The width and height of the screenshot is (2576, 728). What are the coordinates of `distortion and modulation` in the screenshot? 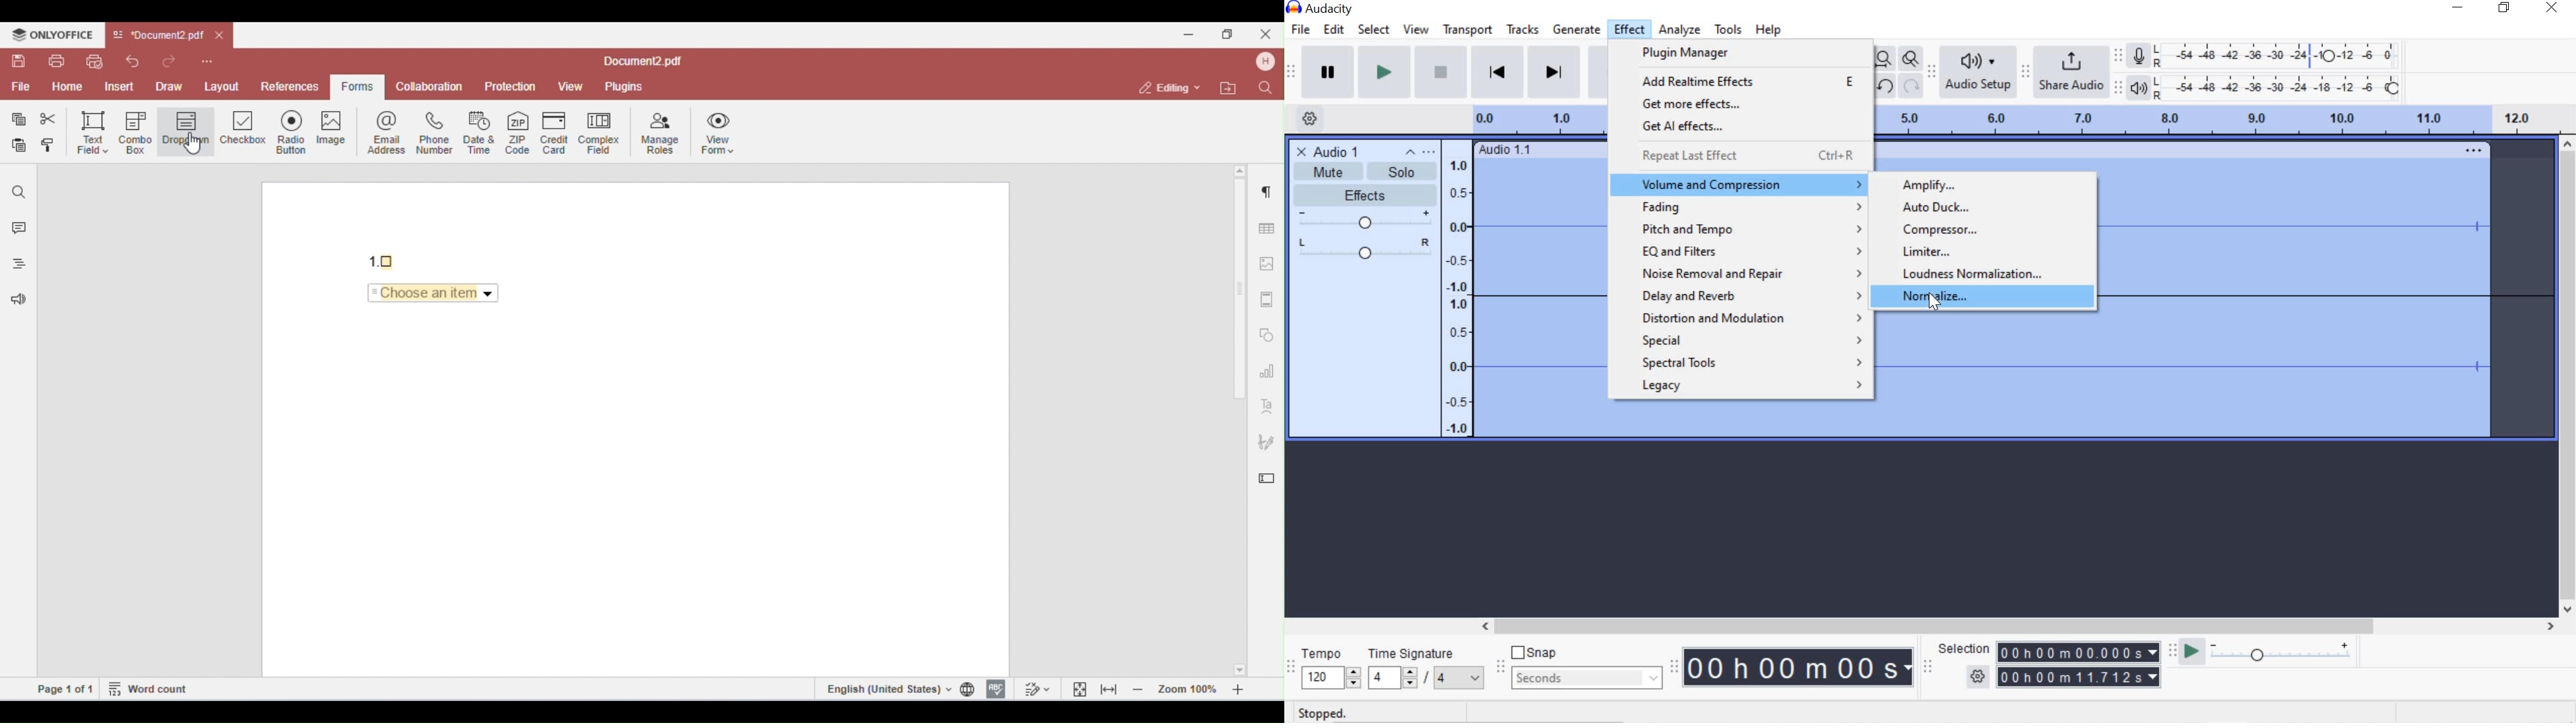 It's located at (1755, 317).